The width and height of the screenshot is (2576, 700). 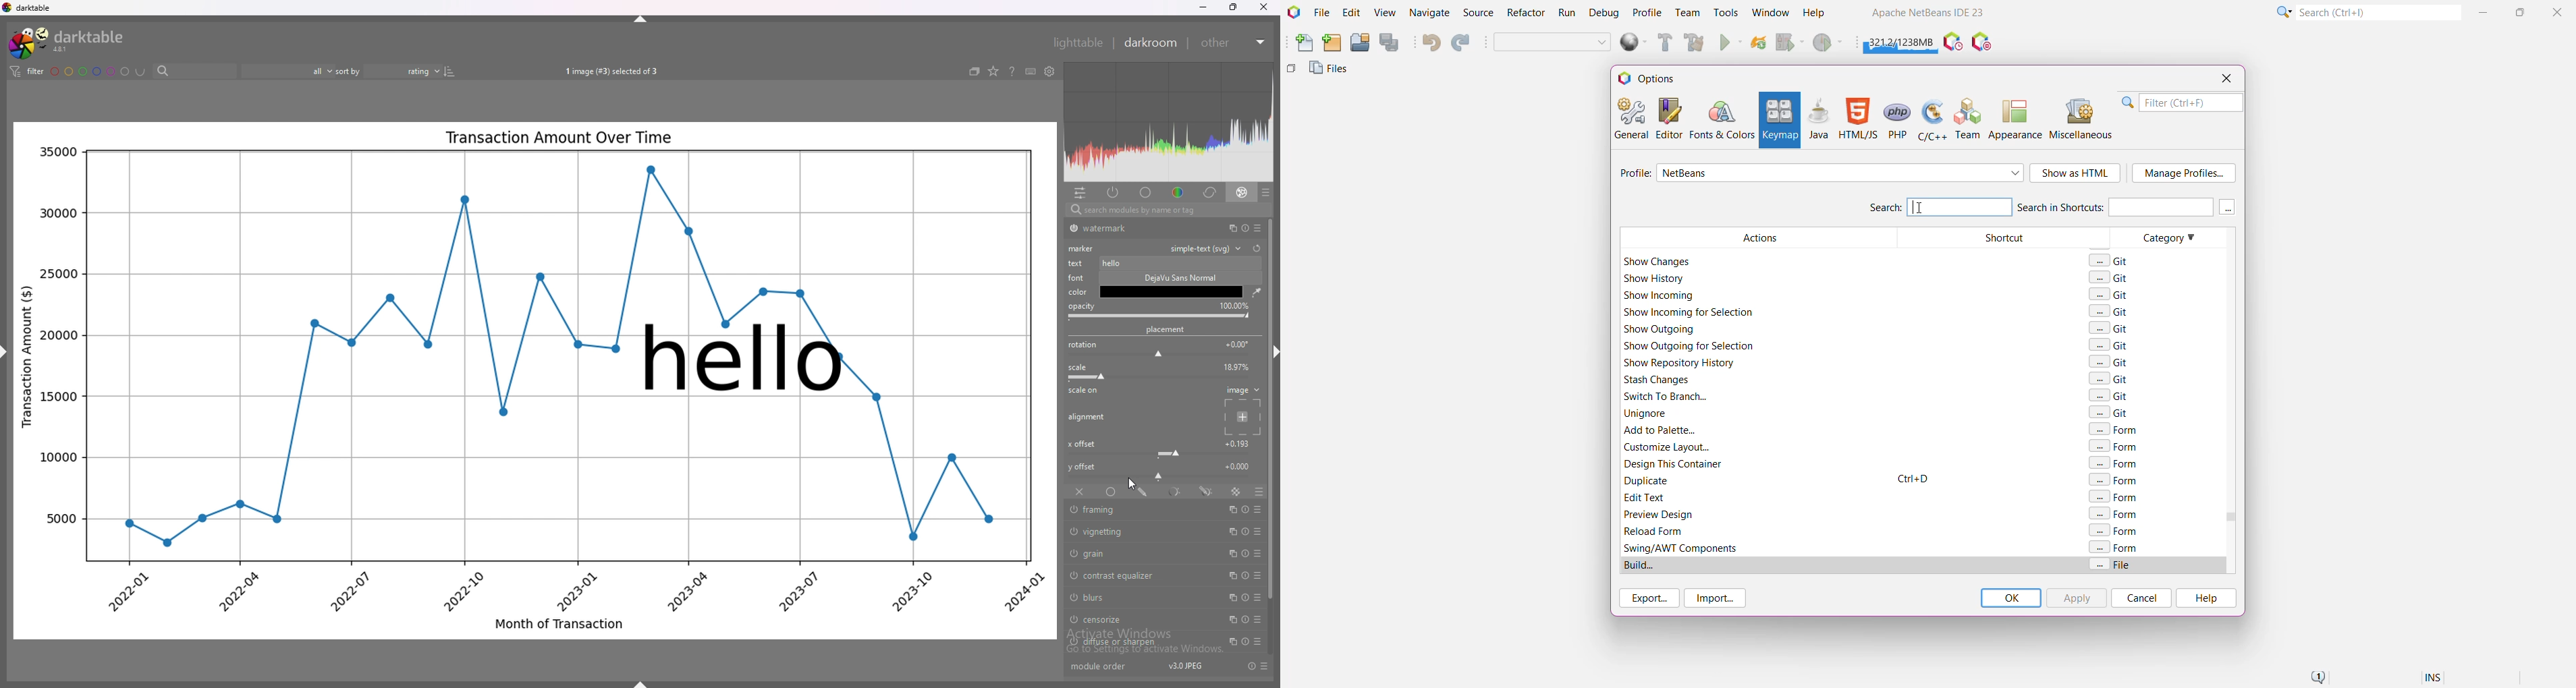 What do you see at coordinates (1135, 619) in the screenshot?
I see `censorize` at bounding box center [1135, 619].